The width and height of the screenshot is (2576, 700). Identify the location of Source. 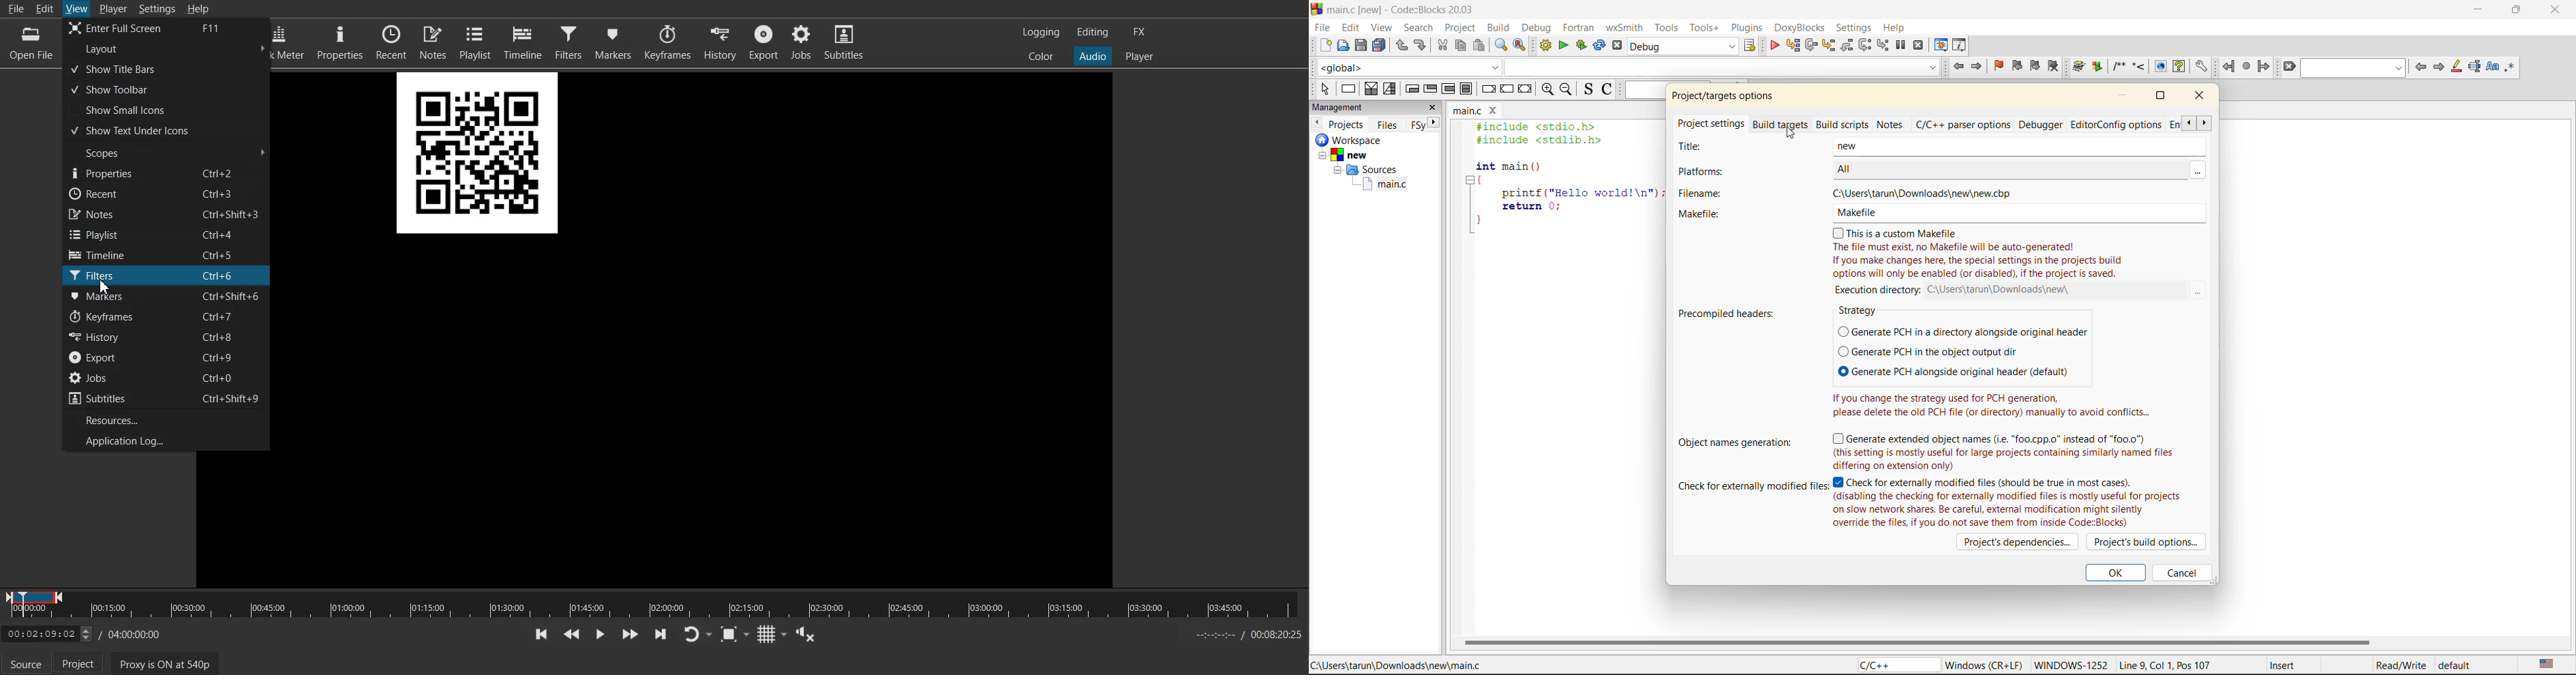
(26, 663).